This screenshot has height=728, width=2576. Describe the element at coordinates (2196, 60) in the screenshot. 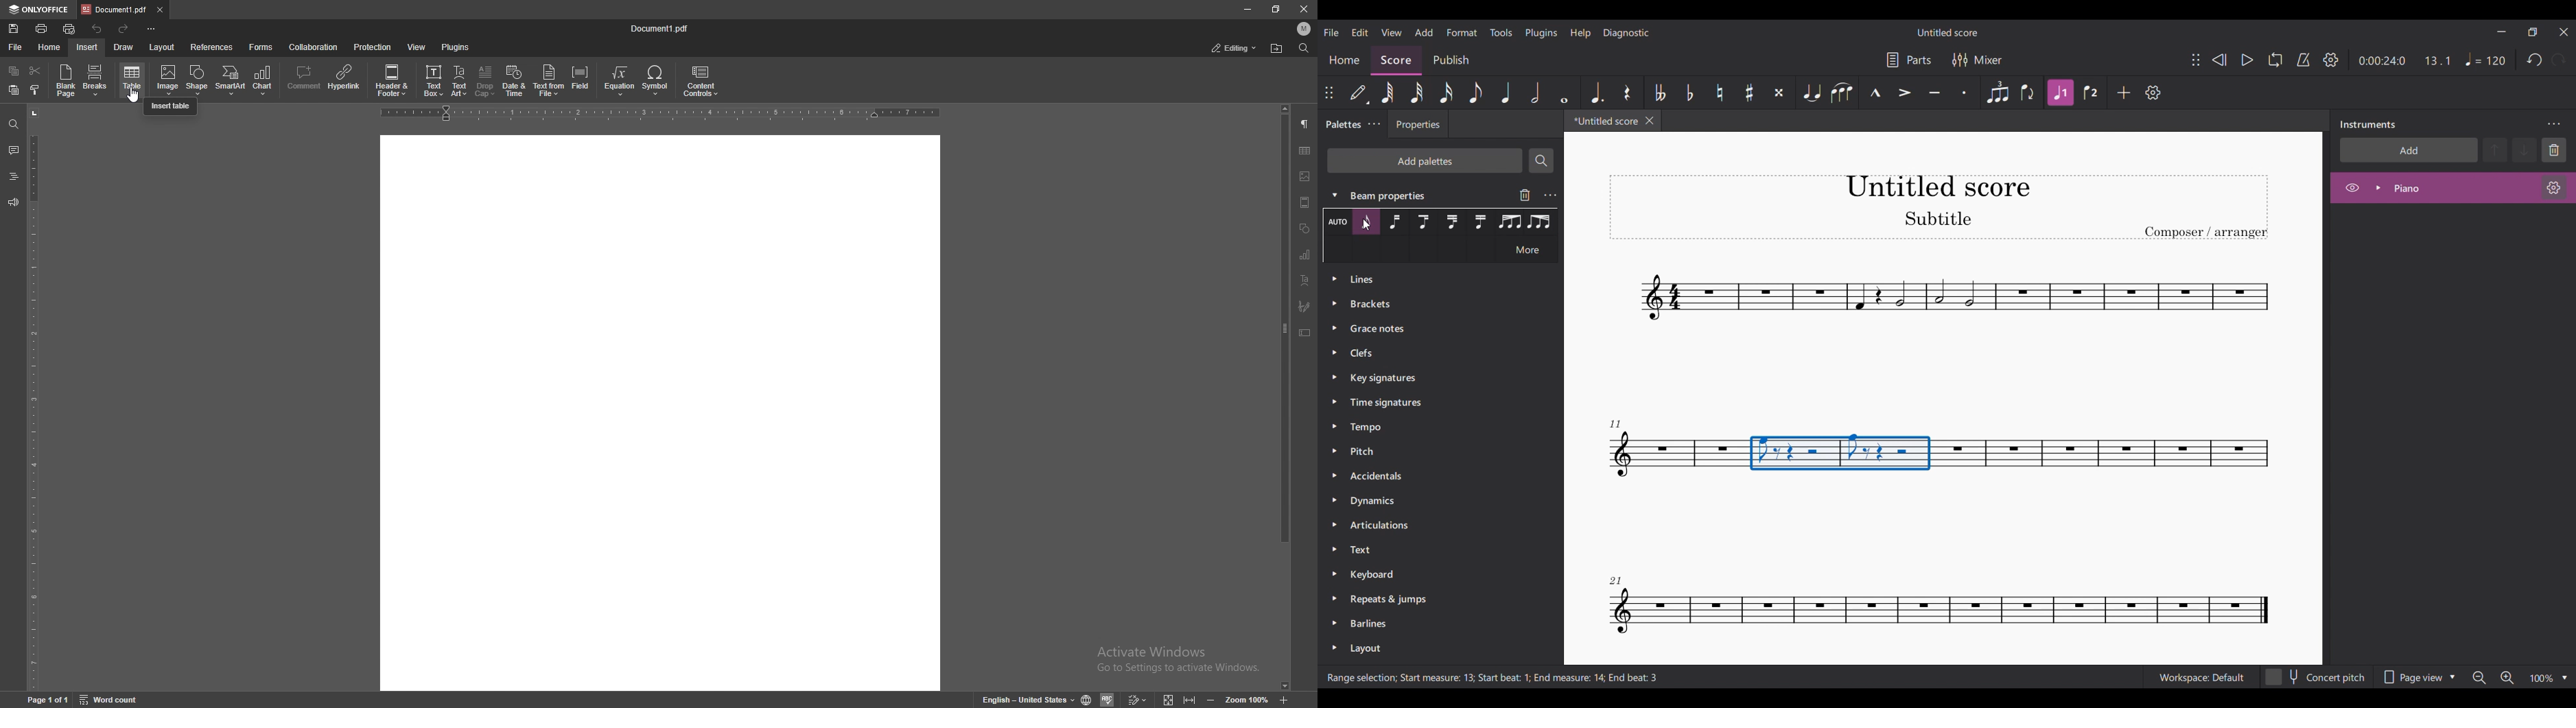

I see `Change position of toolbar` at that location.